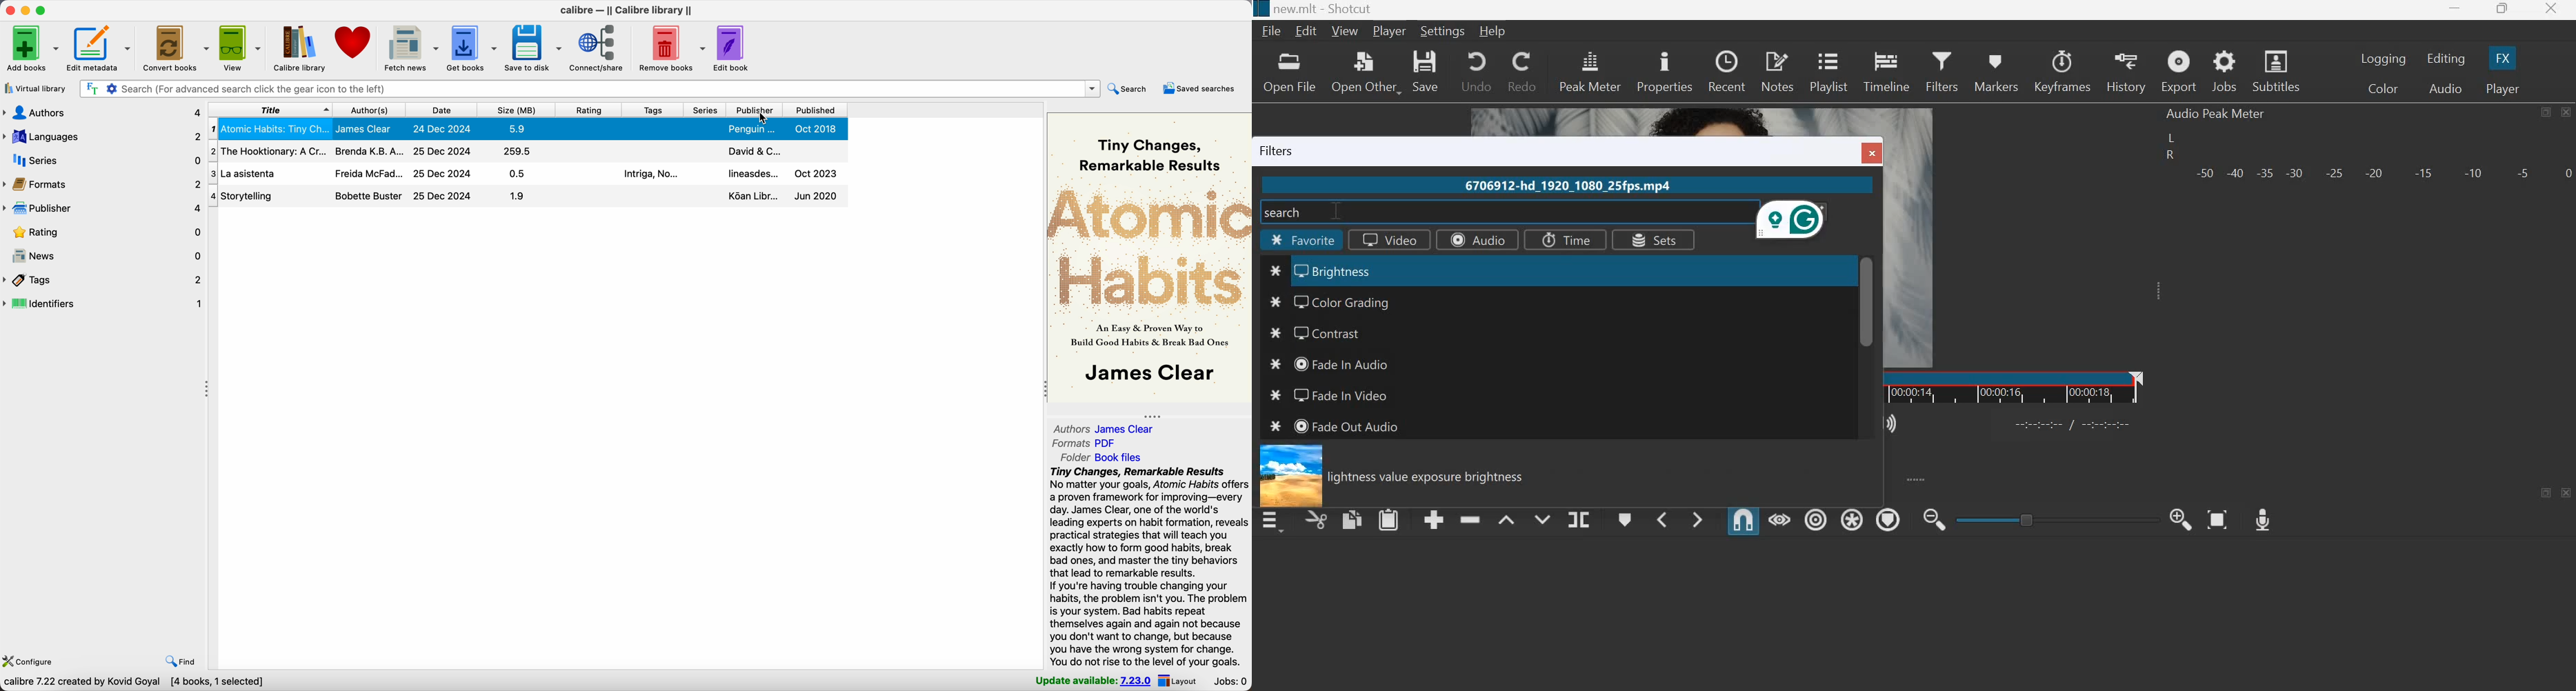 The height and width of the screenshot is (700, 2576). Describe the element at coordinates (2014, 387) in the screenshot. I see `Timeline ruler` at that location.